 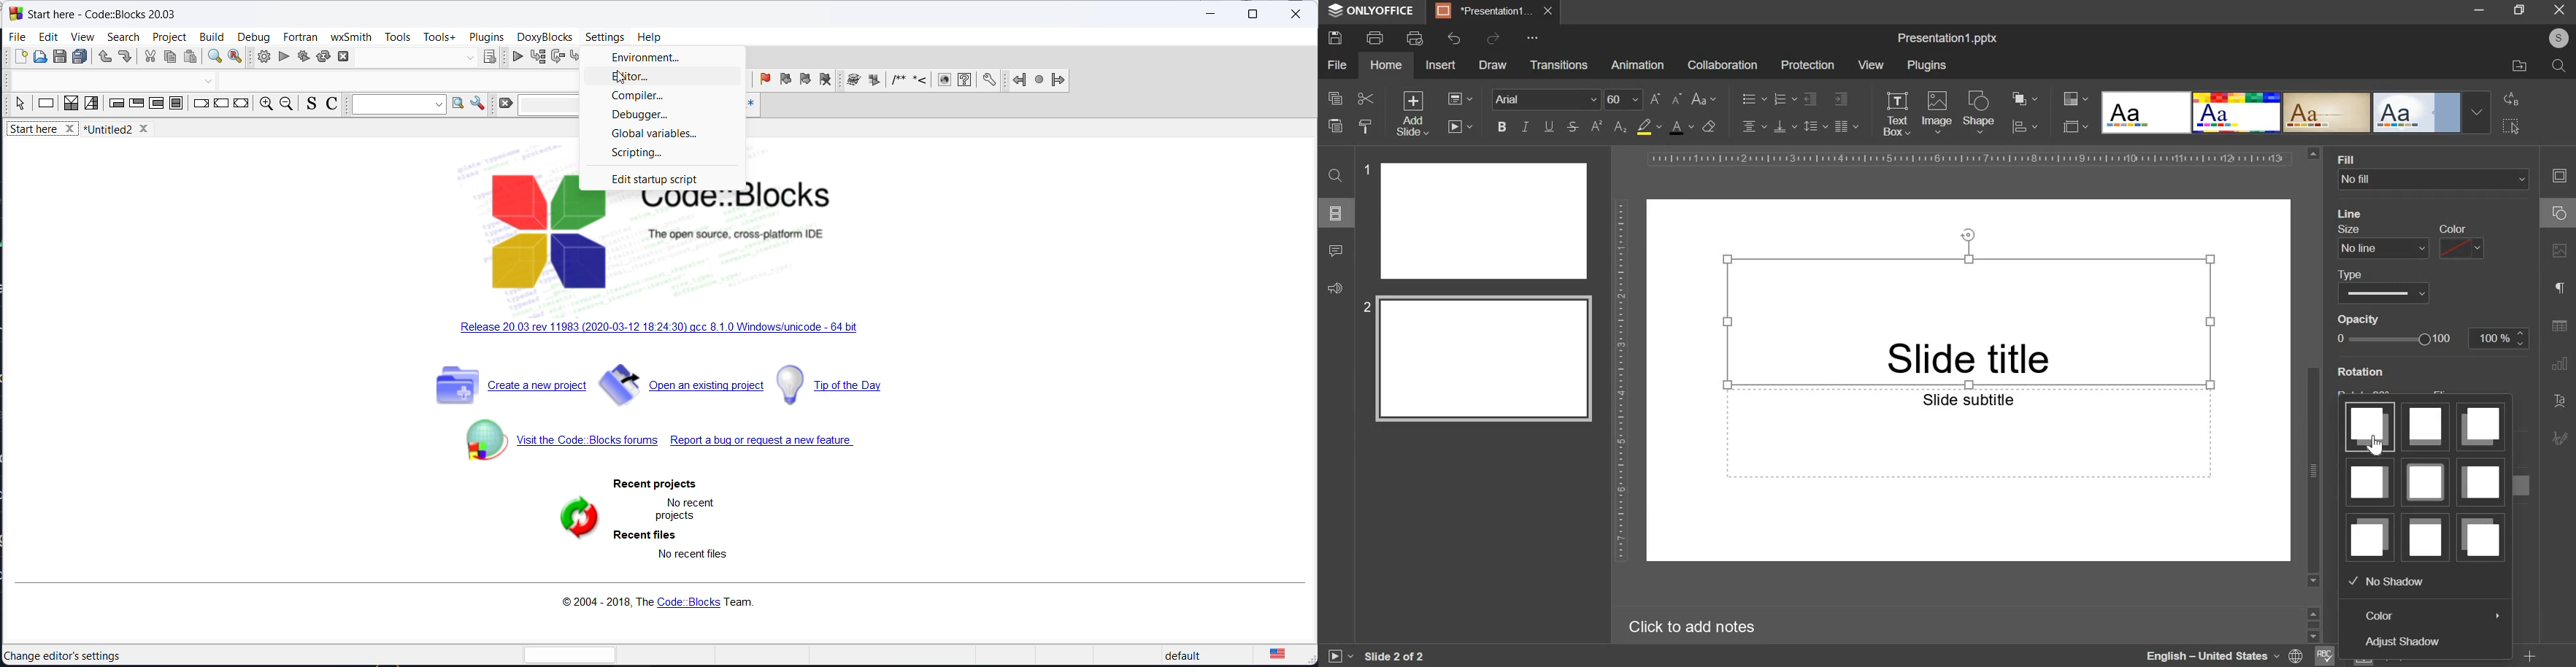 I want to click on horizontal alignment, so click(x=1754, y=124).